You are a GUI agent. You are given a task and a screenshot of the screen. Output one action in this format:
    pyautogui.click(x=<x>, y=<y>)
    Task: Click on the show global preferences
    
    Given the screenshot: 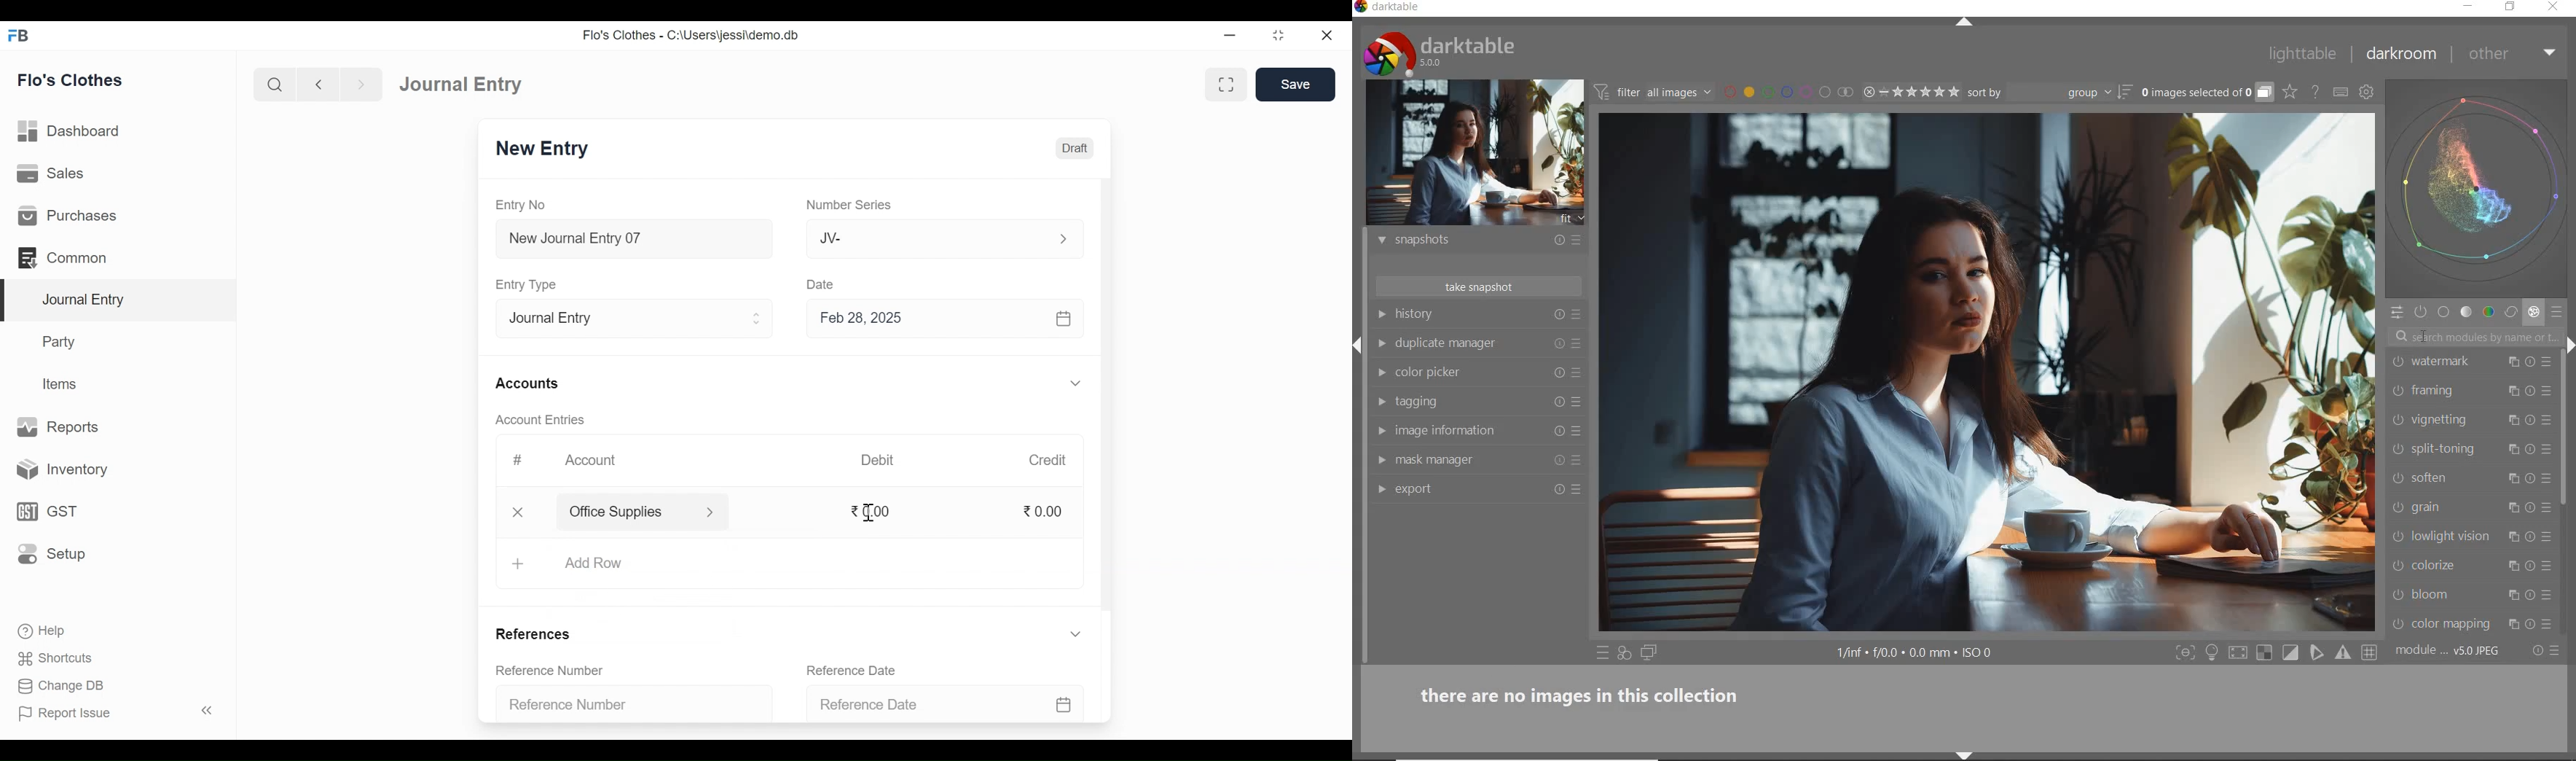 What is the action you would take?
    pyautogui.click(x=2367, y=94)
    